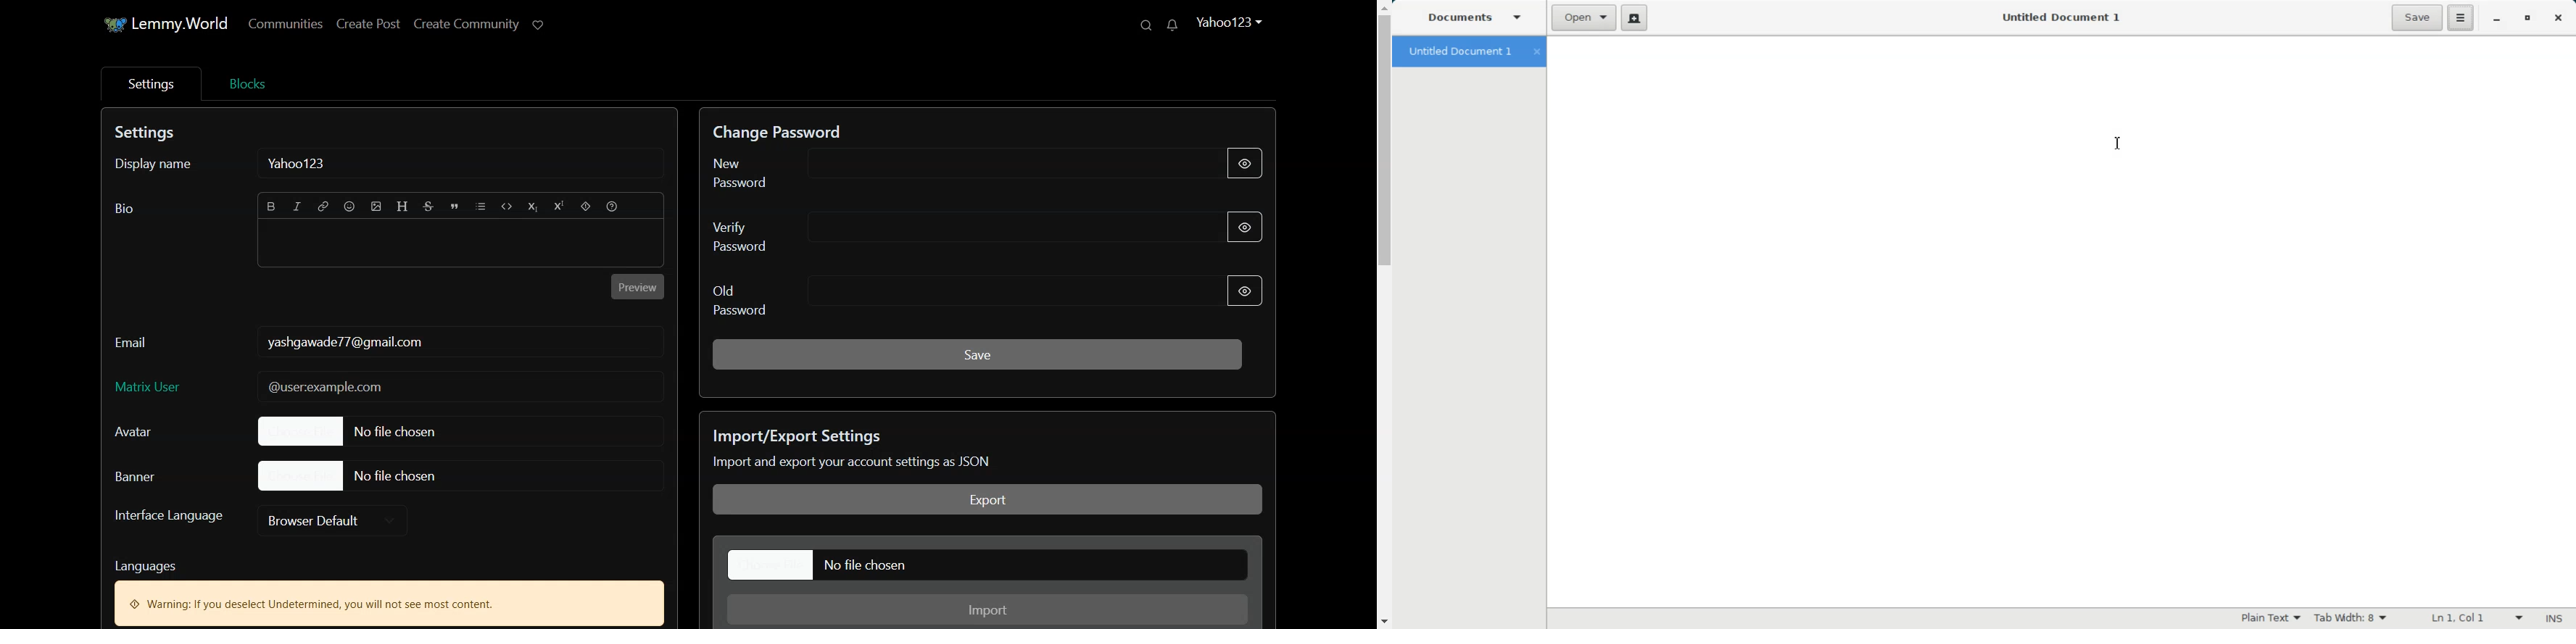 The height and width of the screenshot is (644, 2576). I want to click on Hide Password, so click(1245, 291).